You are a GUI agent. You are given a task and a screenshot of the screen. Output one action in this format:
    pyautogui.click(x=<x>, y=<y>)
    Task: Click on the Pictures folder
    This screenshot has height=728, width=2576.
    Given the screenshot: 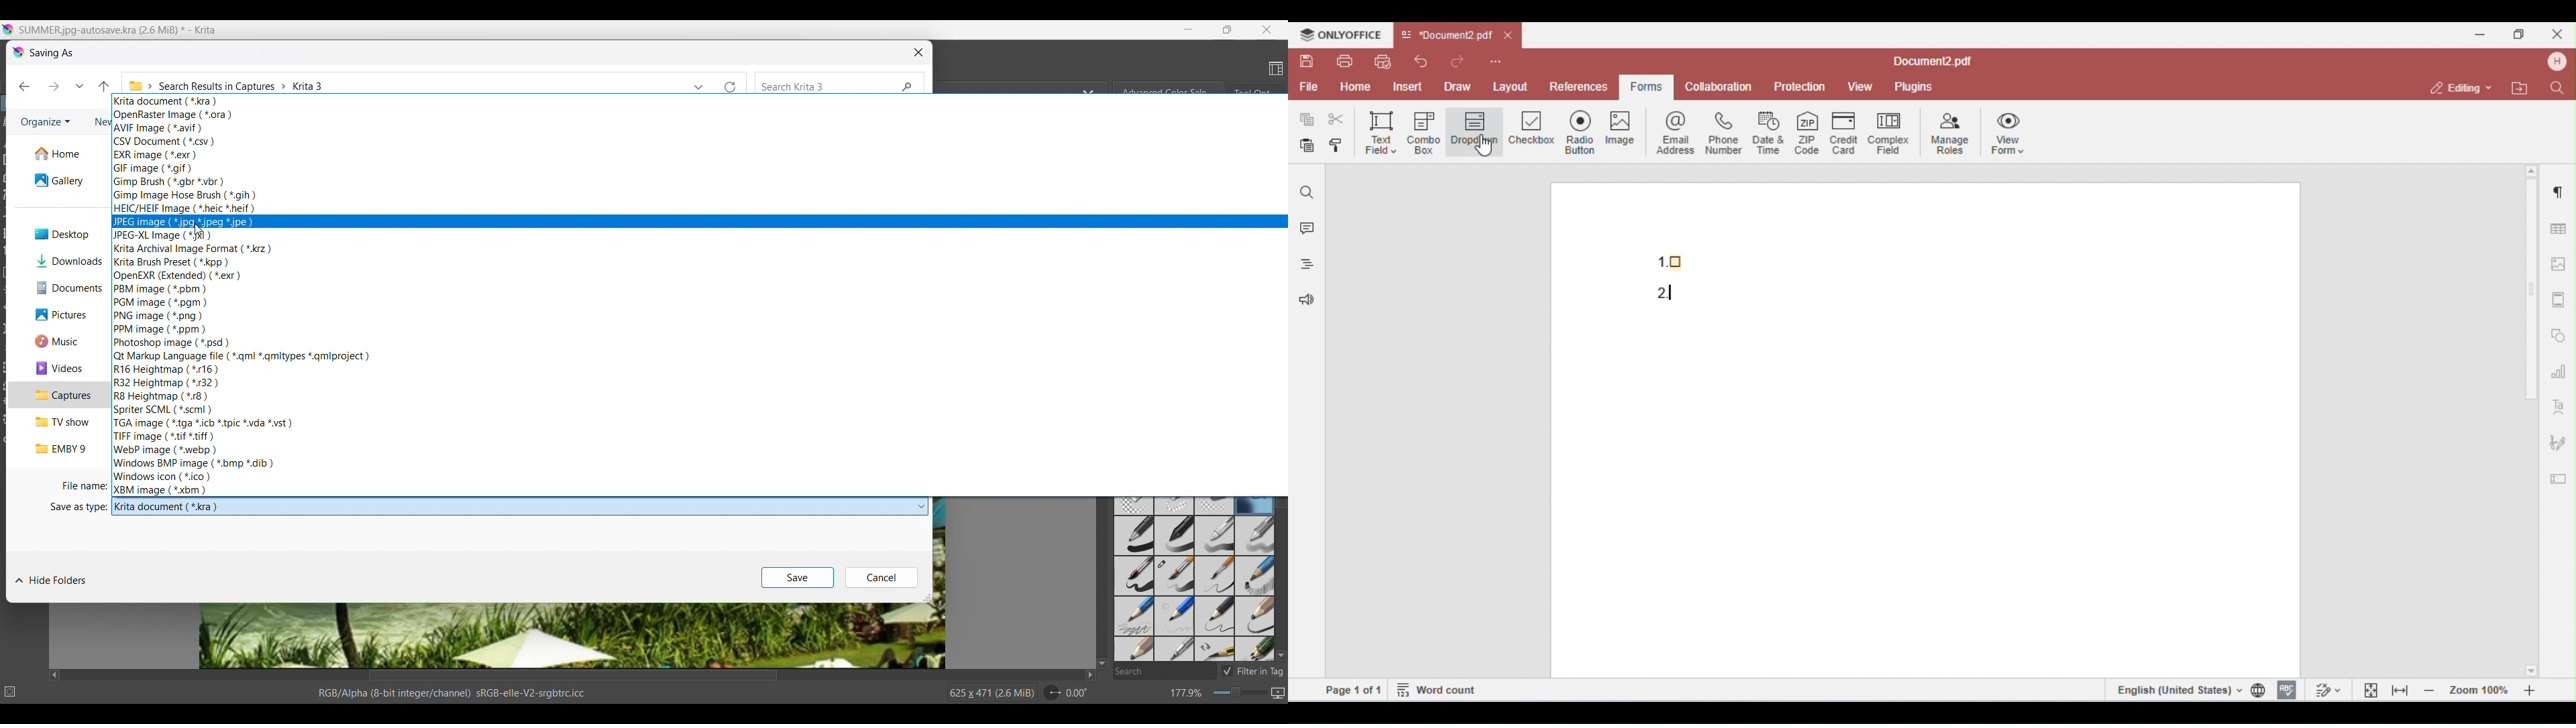 What is the action you would take?
    pyautogui.click(x=56, y=315)
    